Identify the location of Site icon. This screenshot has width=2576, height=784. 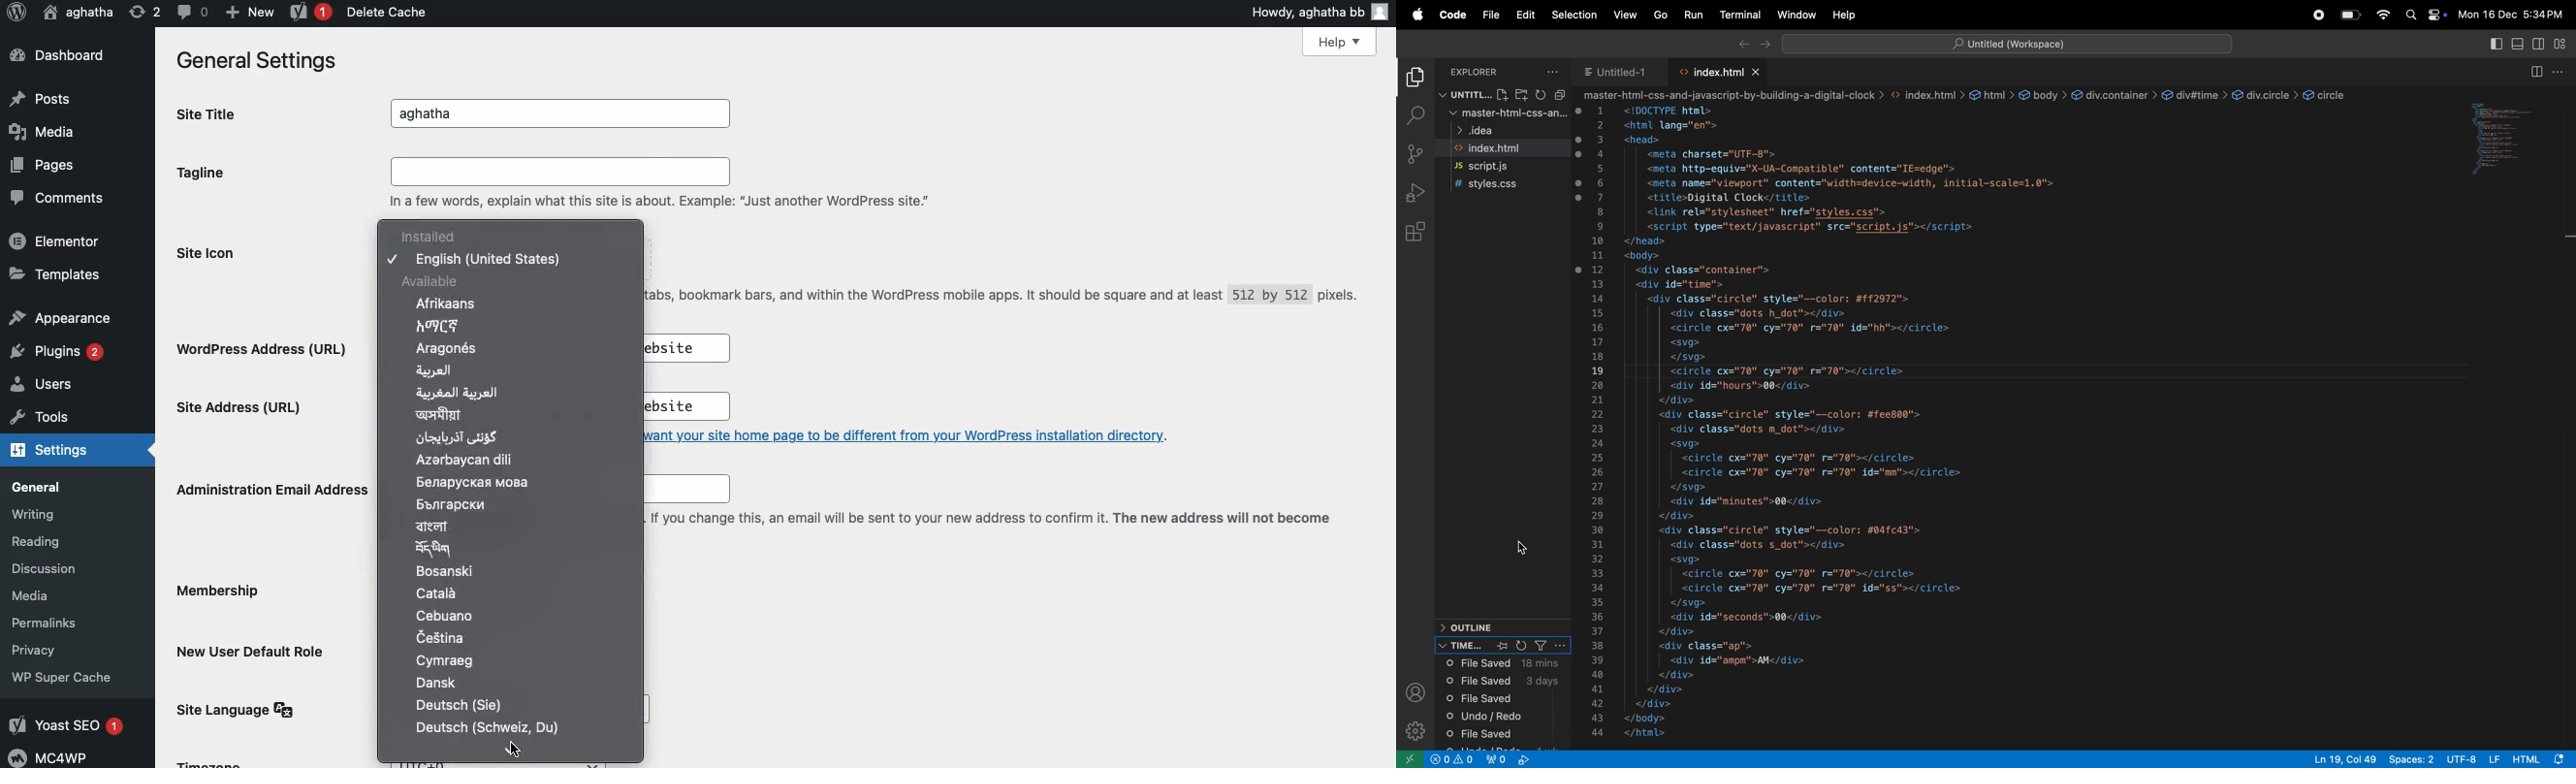
(212, 253).